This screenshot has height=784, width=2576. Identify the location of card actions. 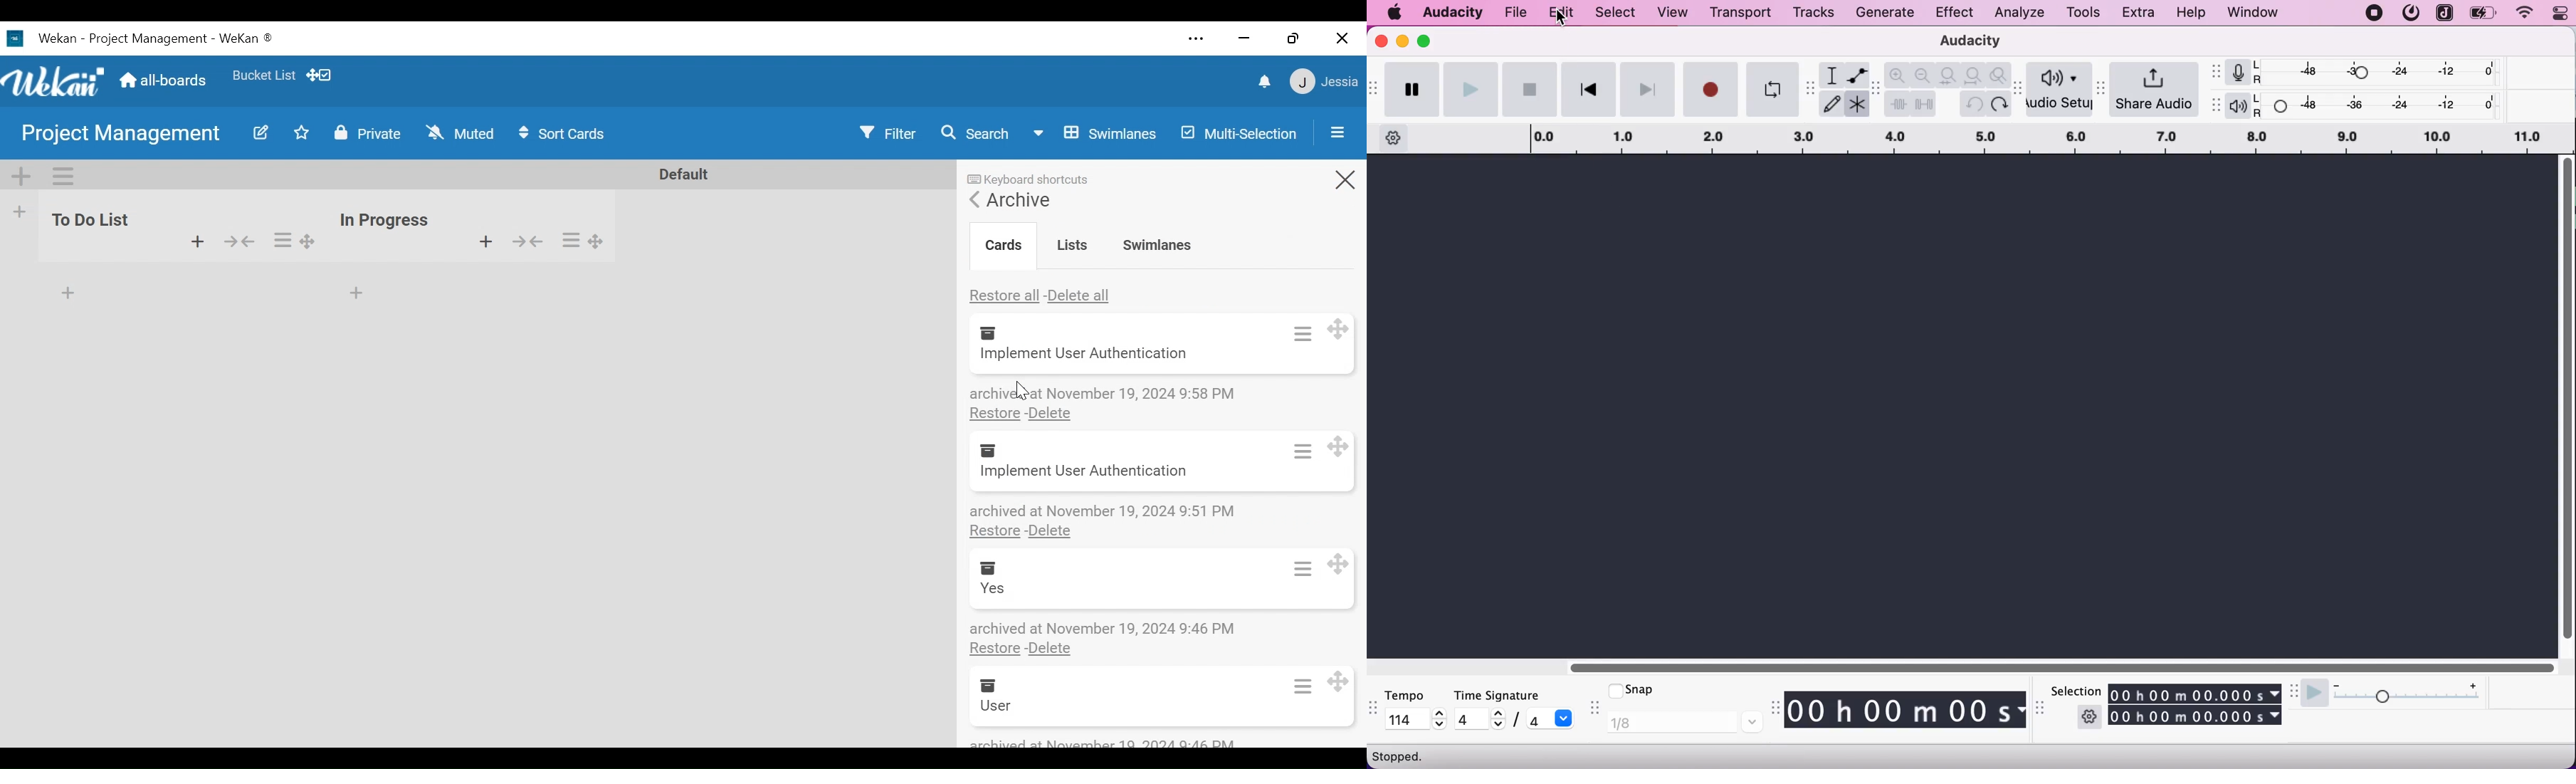
(1305, 452).